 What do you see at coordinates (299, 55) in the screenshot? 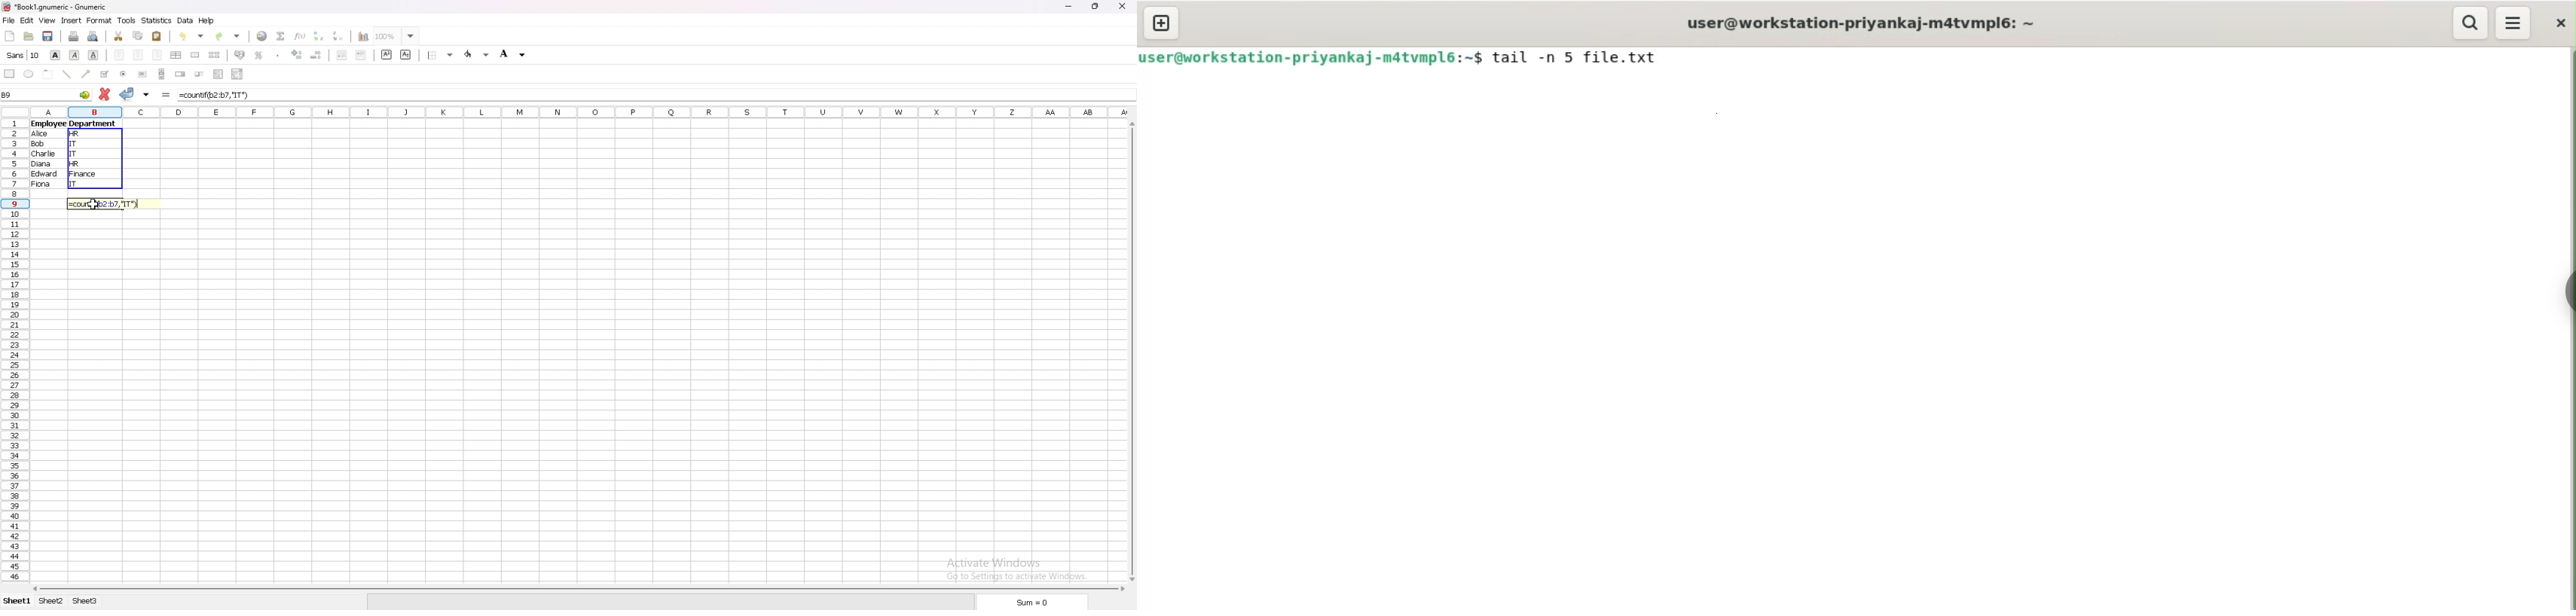
I see `increase decimals` at bounding box center [299, 55].